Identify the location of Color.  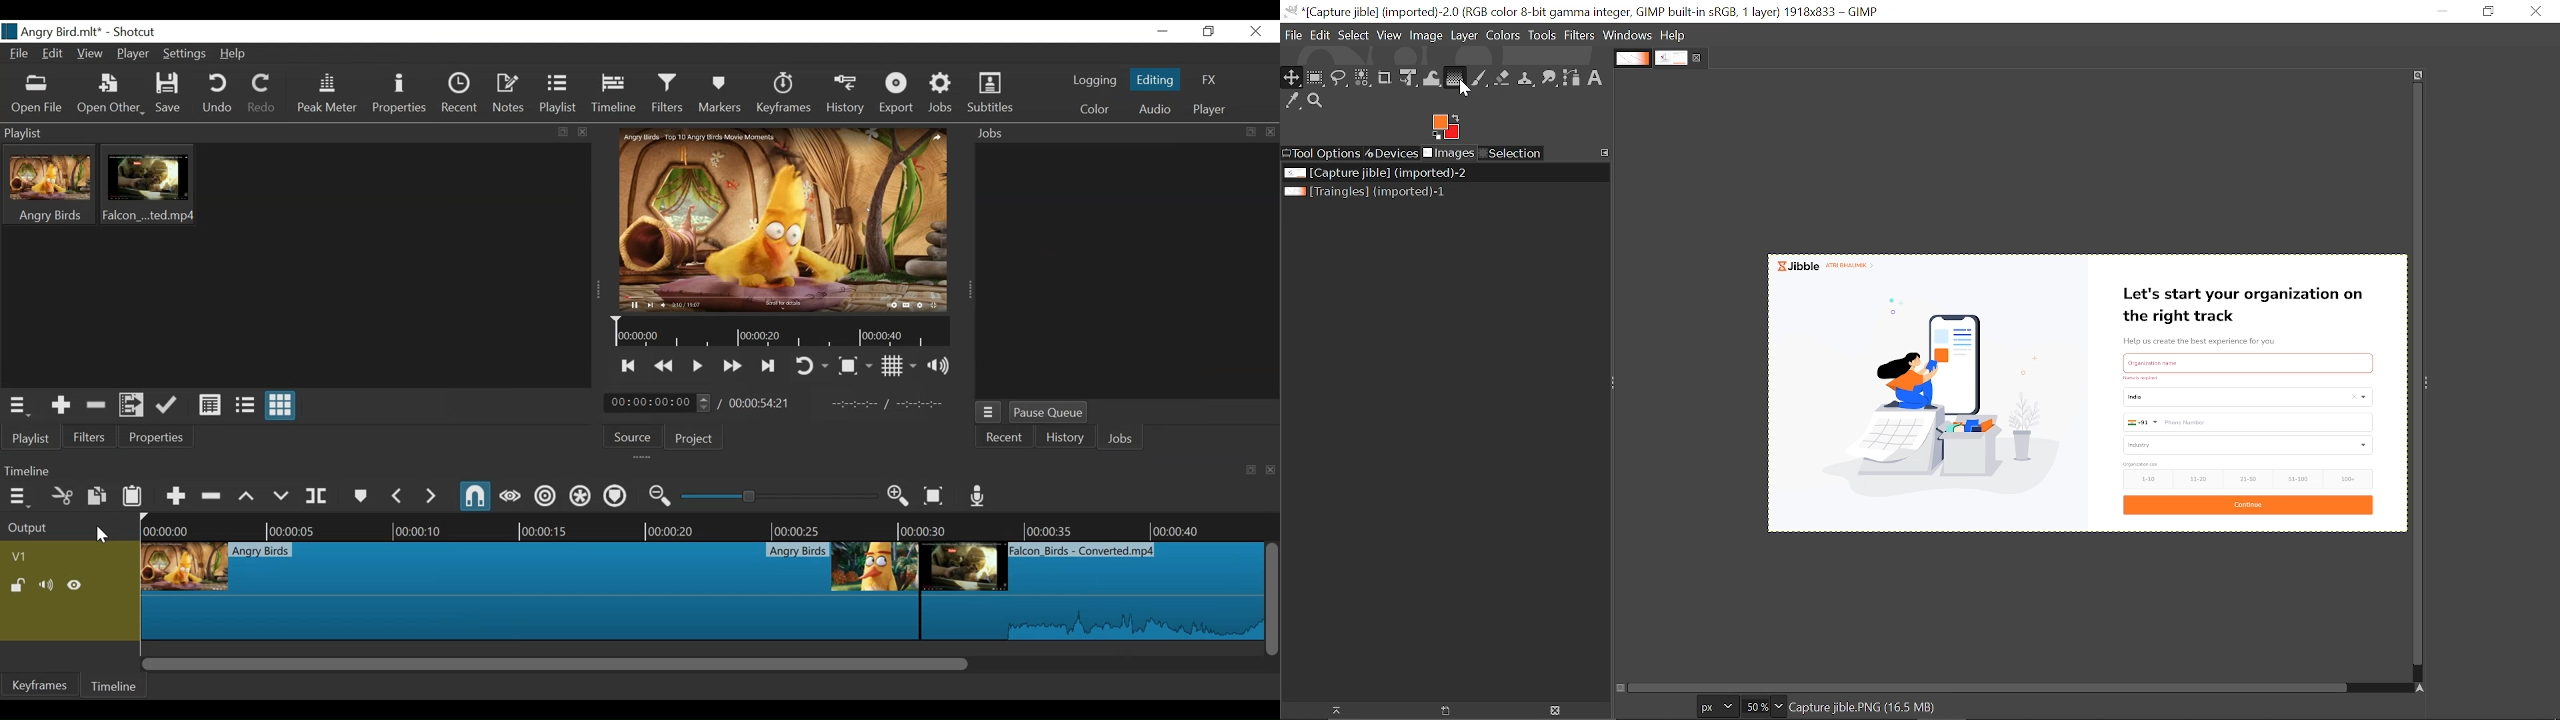
(1095, 111).